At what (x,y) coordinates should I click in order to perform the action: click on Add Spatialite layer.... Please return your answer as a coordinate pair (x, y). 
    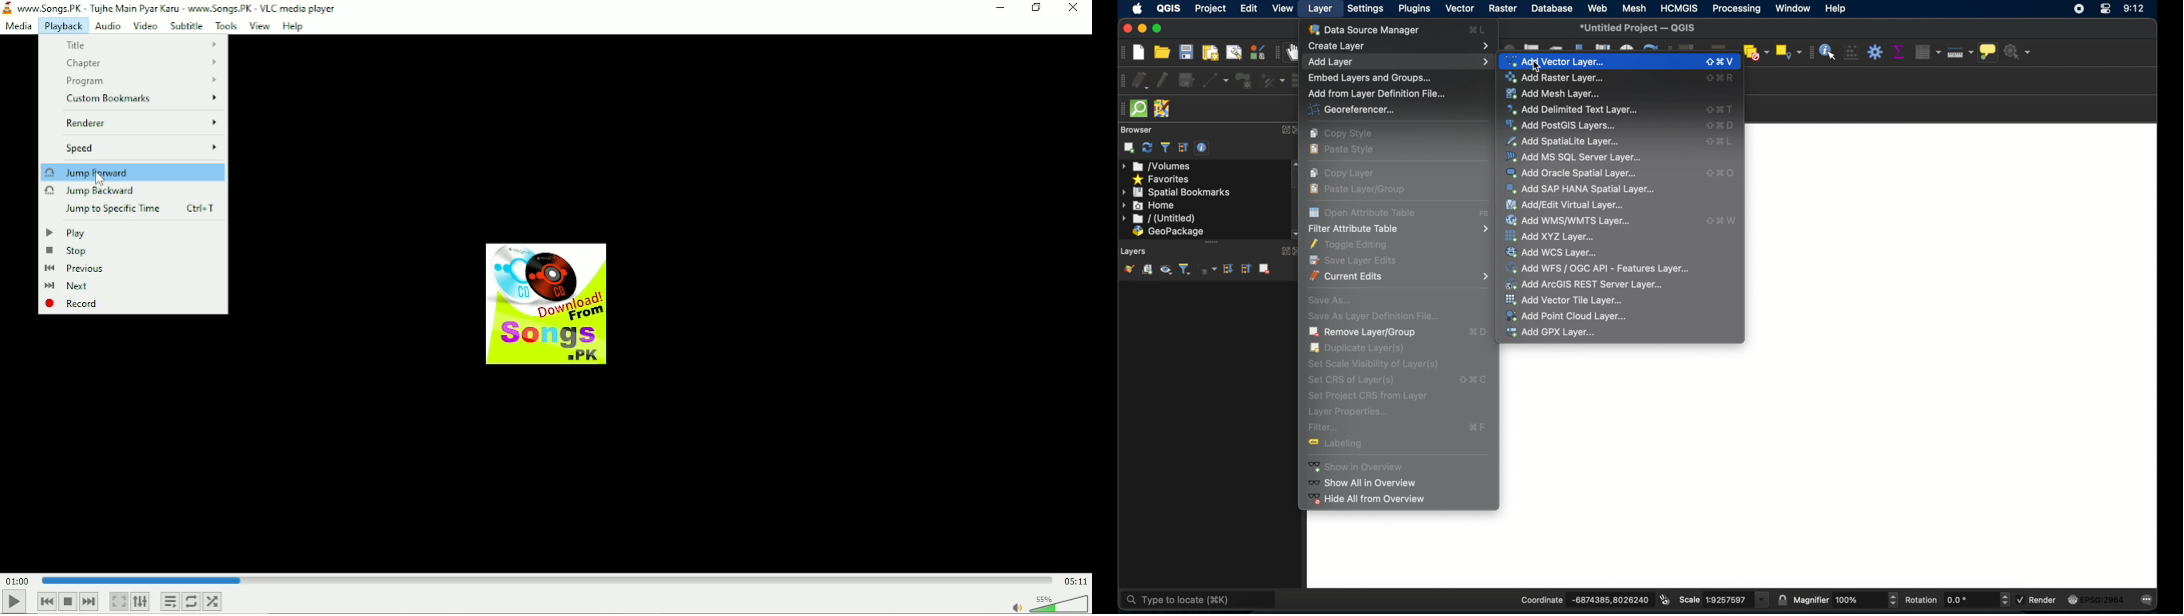
    Looking at the image, I should click on (1621, 141).